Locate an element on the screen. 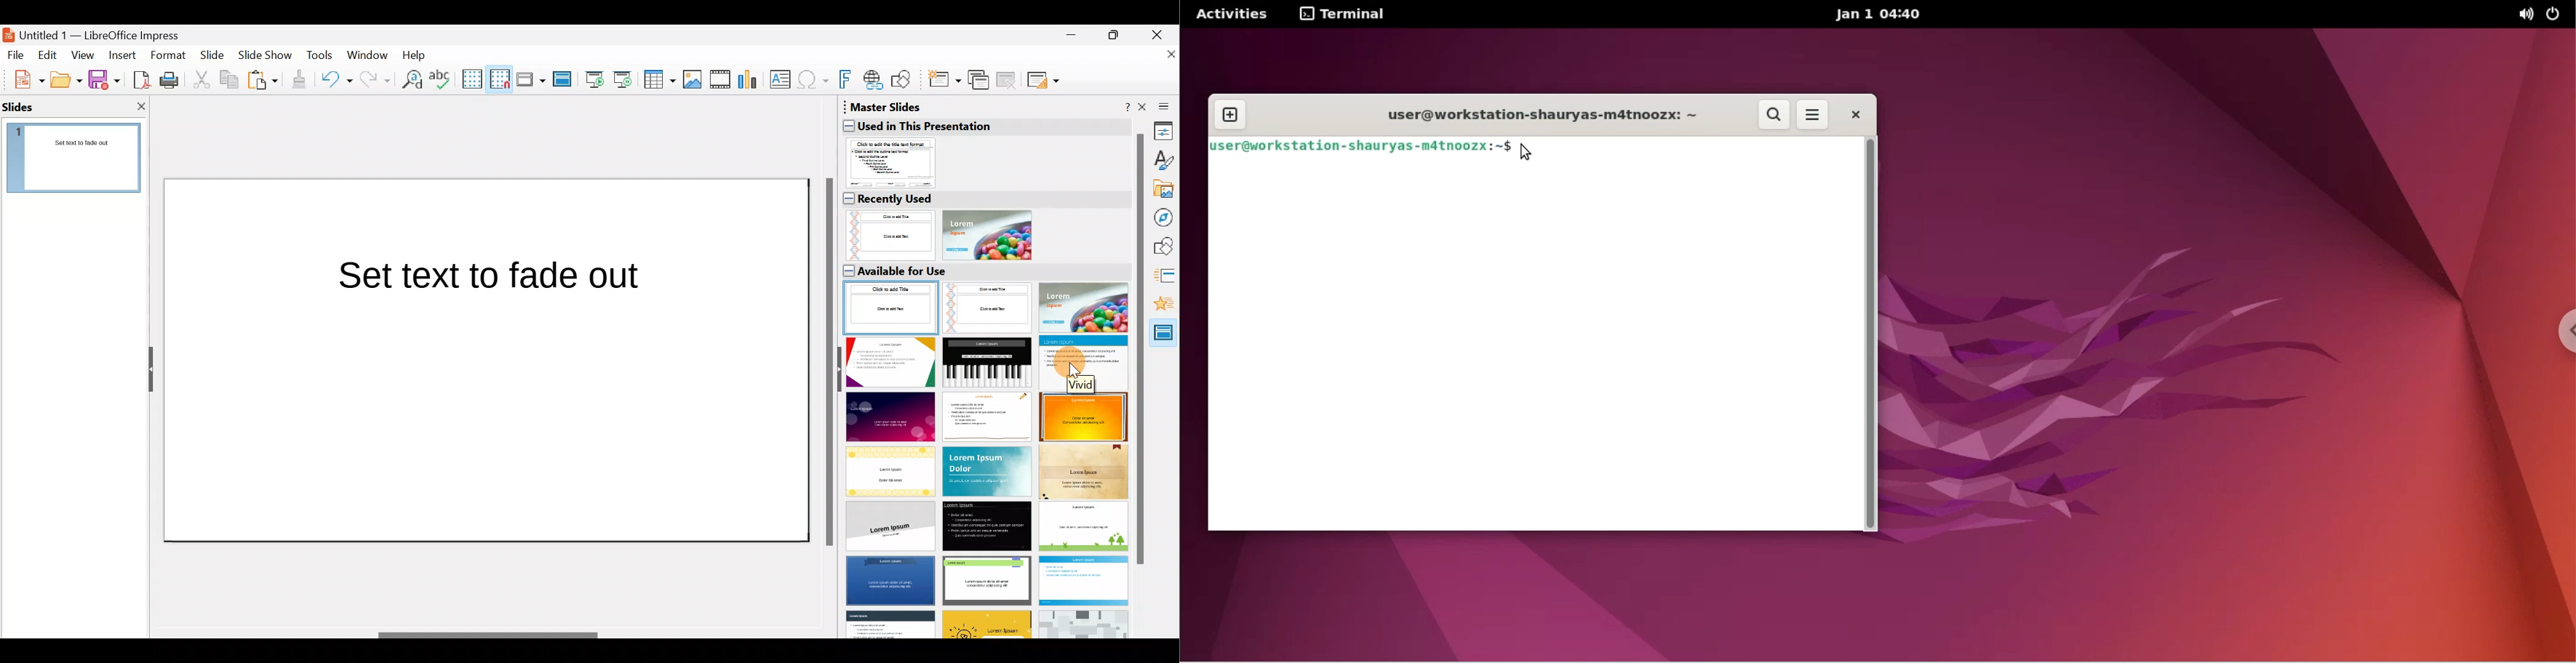 The image size is (2576, 672). Redo is located at coordinates (374, 79).